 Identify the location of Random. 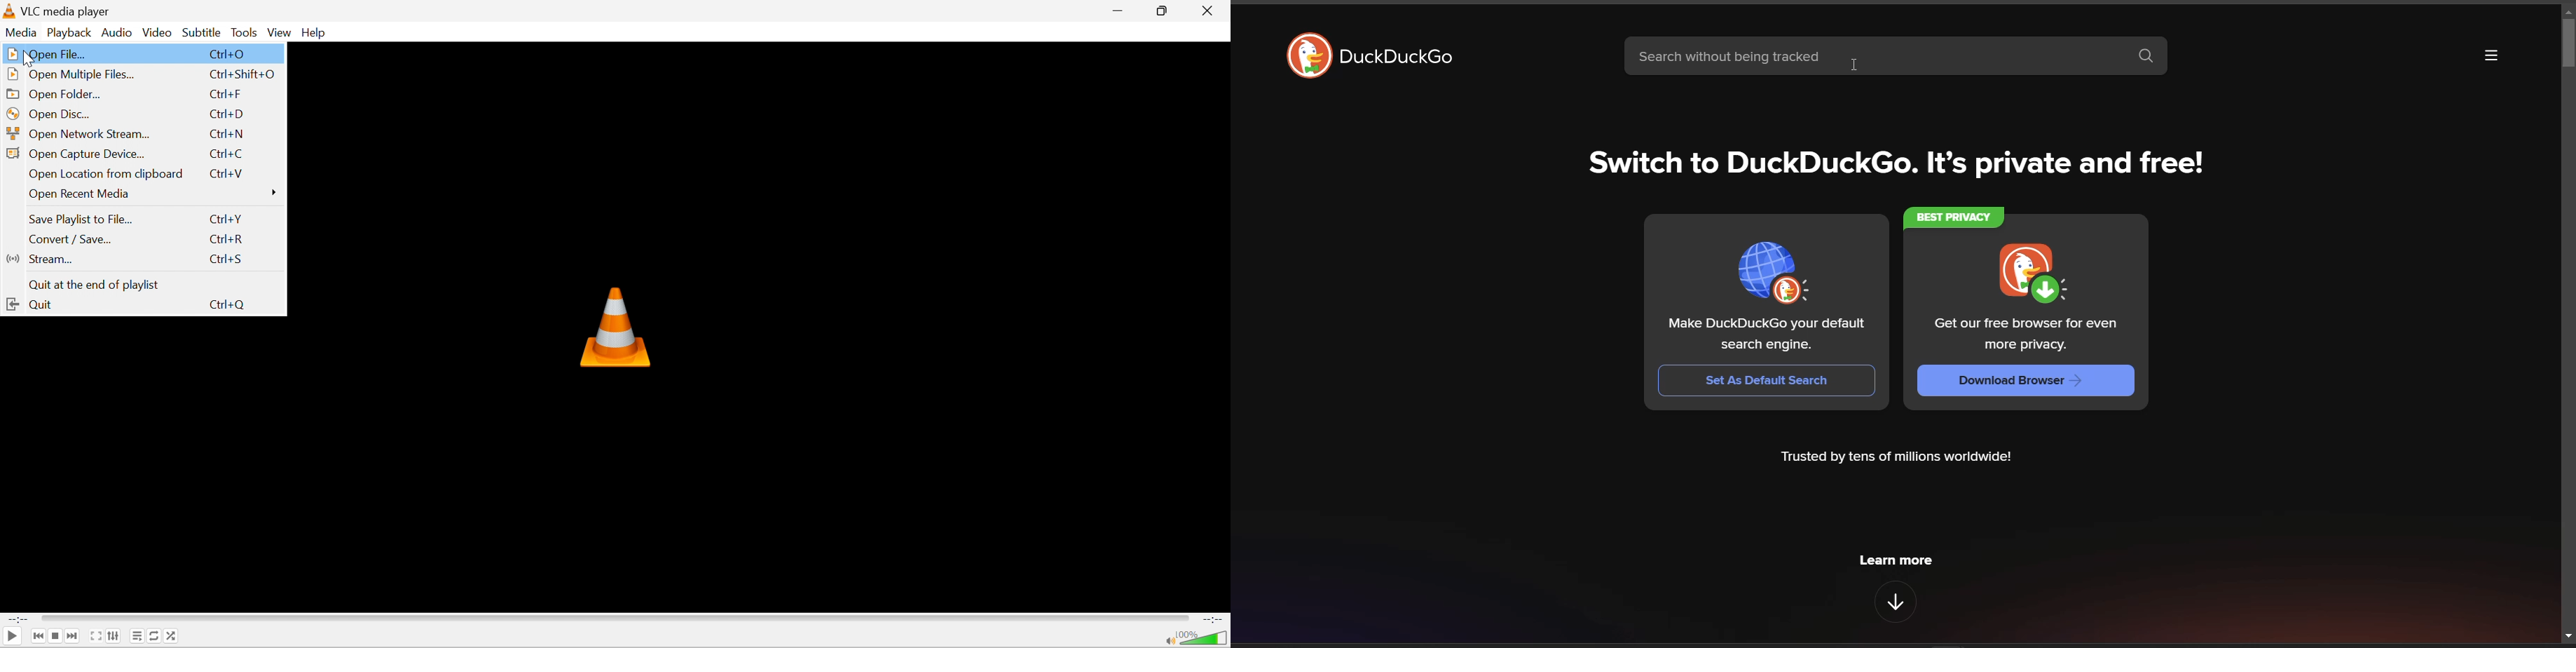
(172, 635).